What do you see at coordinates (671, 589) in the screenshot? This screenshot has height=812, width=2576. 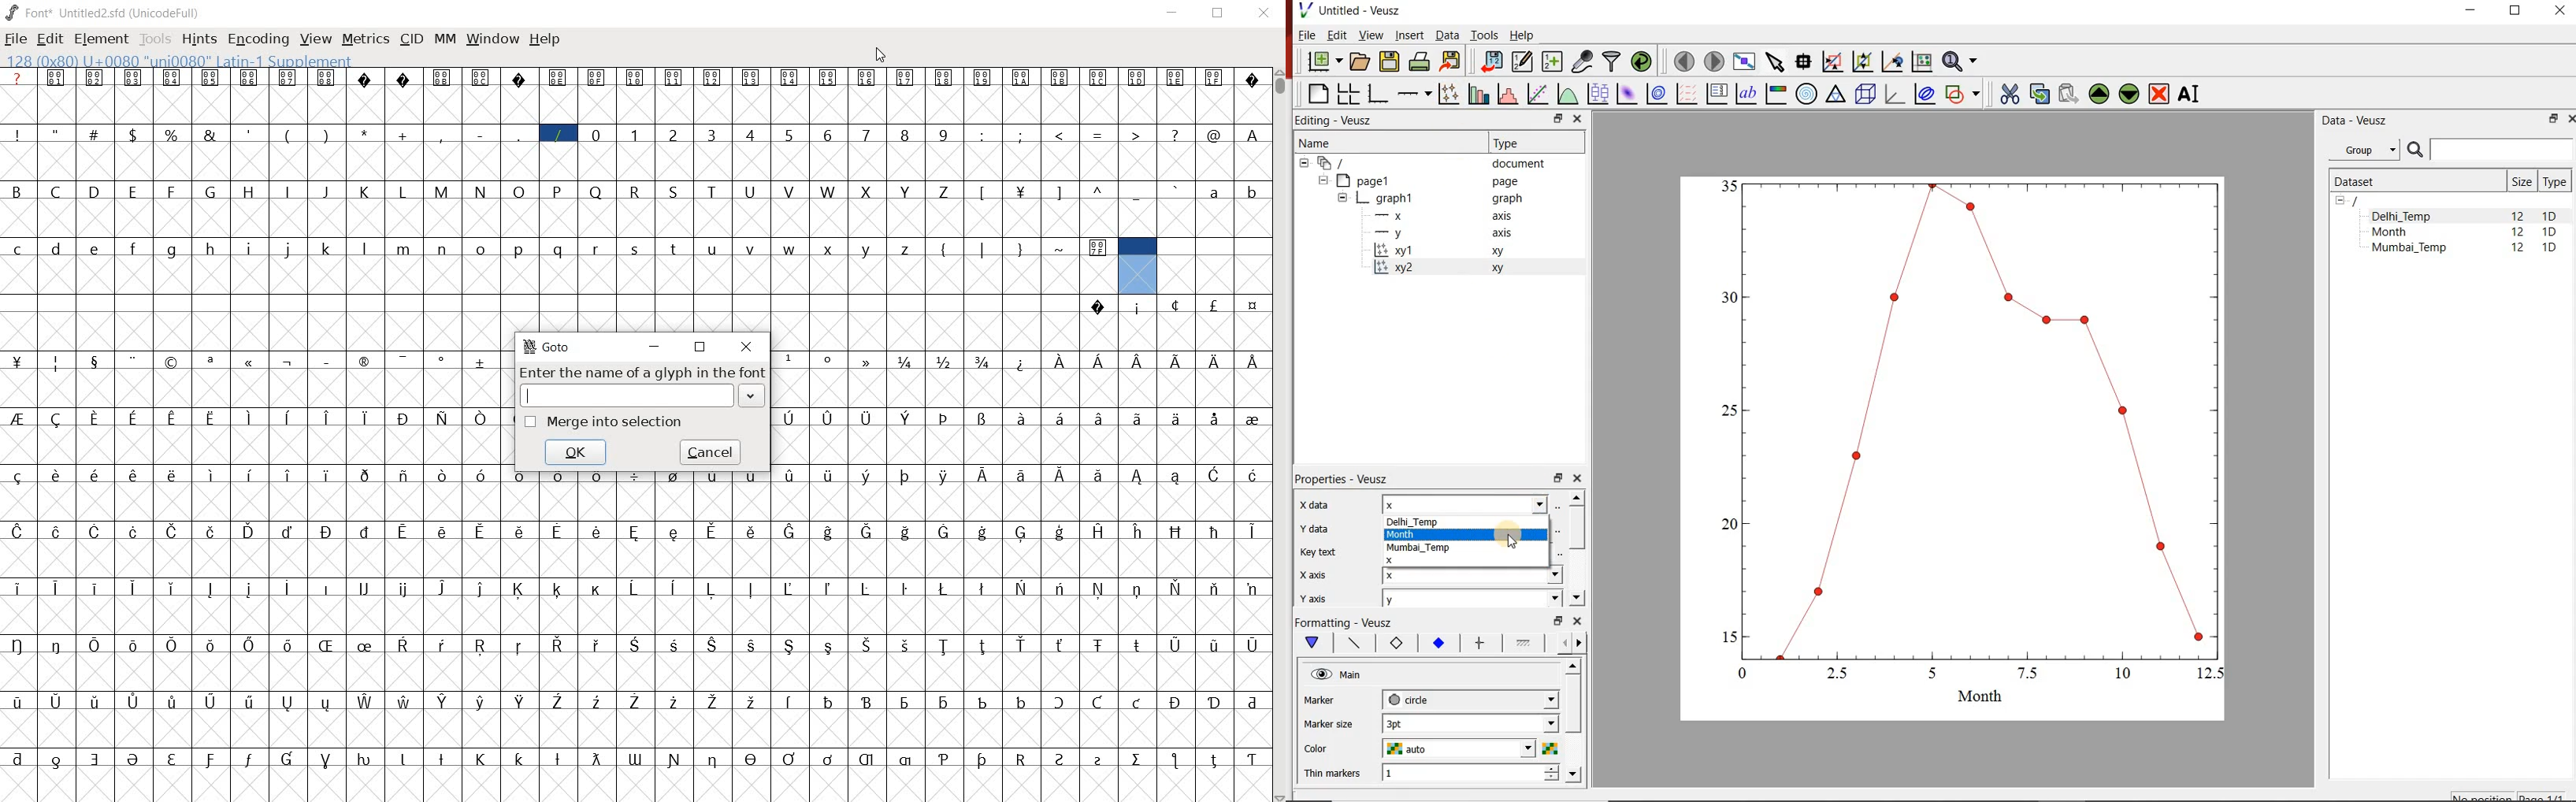 I see `Symbol` at bounding box center [671, 589].